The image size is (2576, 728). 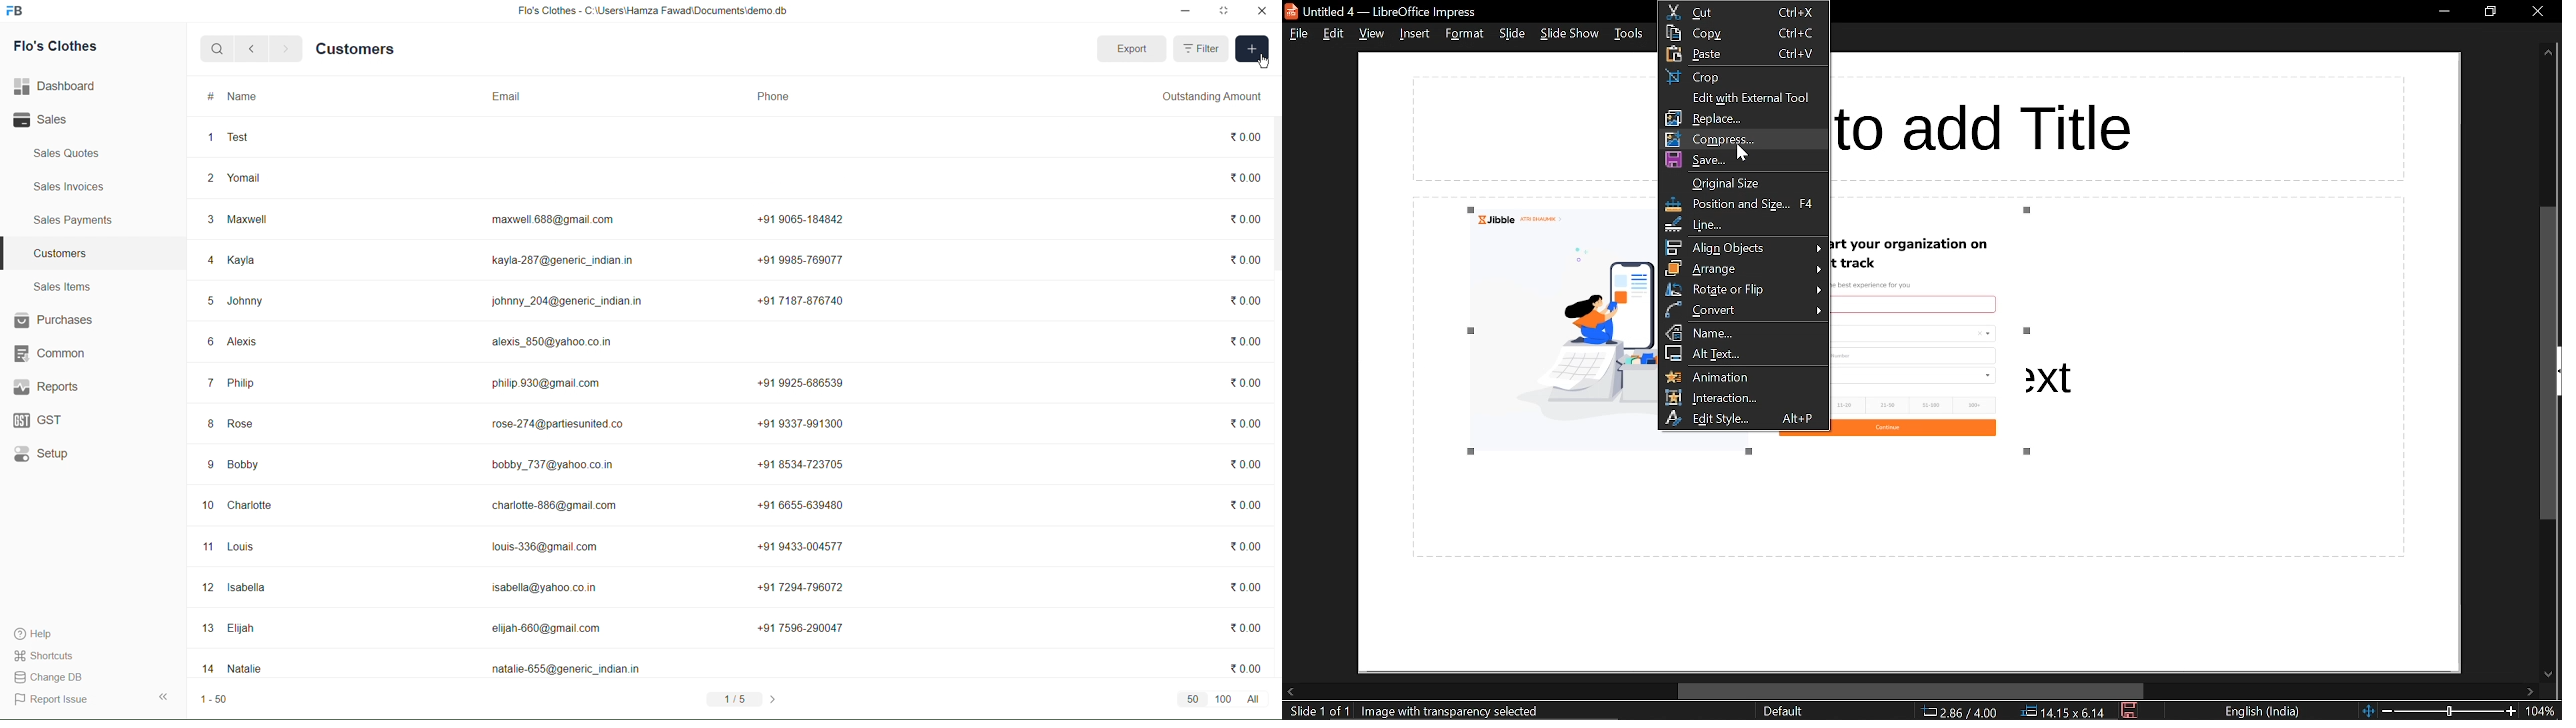 I want to click on Reports, so click(x=47, y=389).